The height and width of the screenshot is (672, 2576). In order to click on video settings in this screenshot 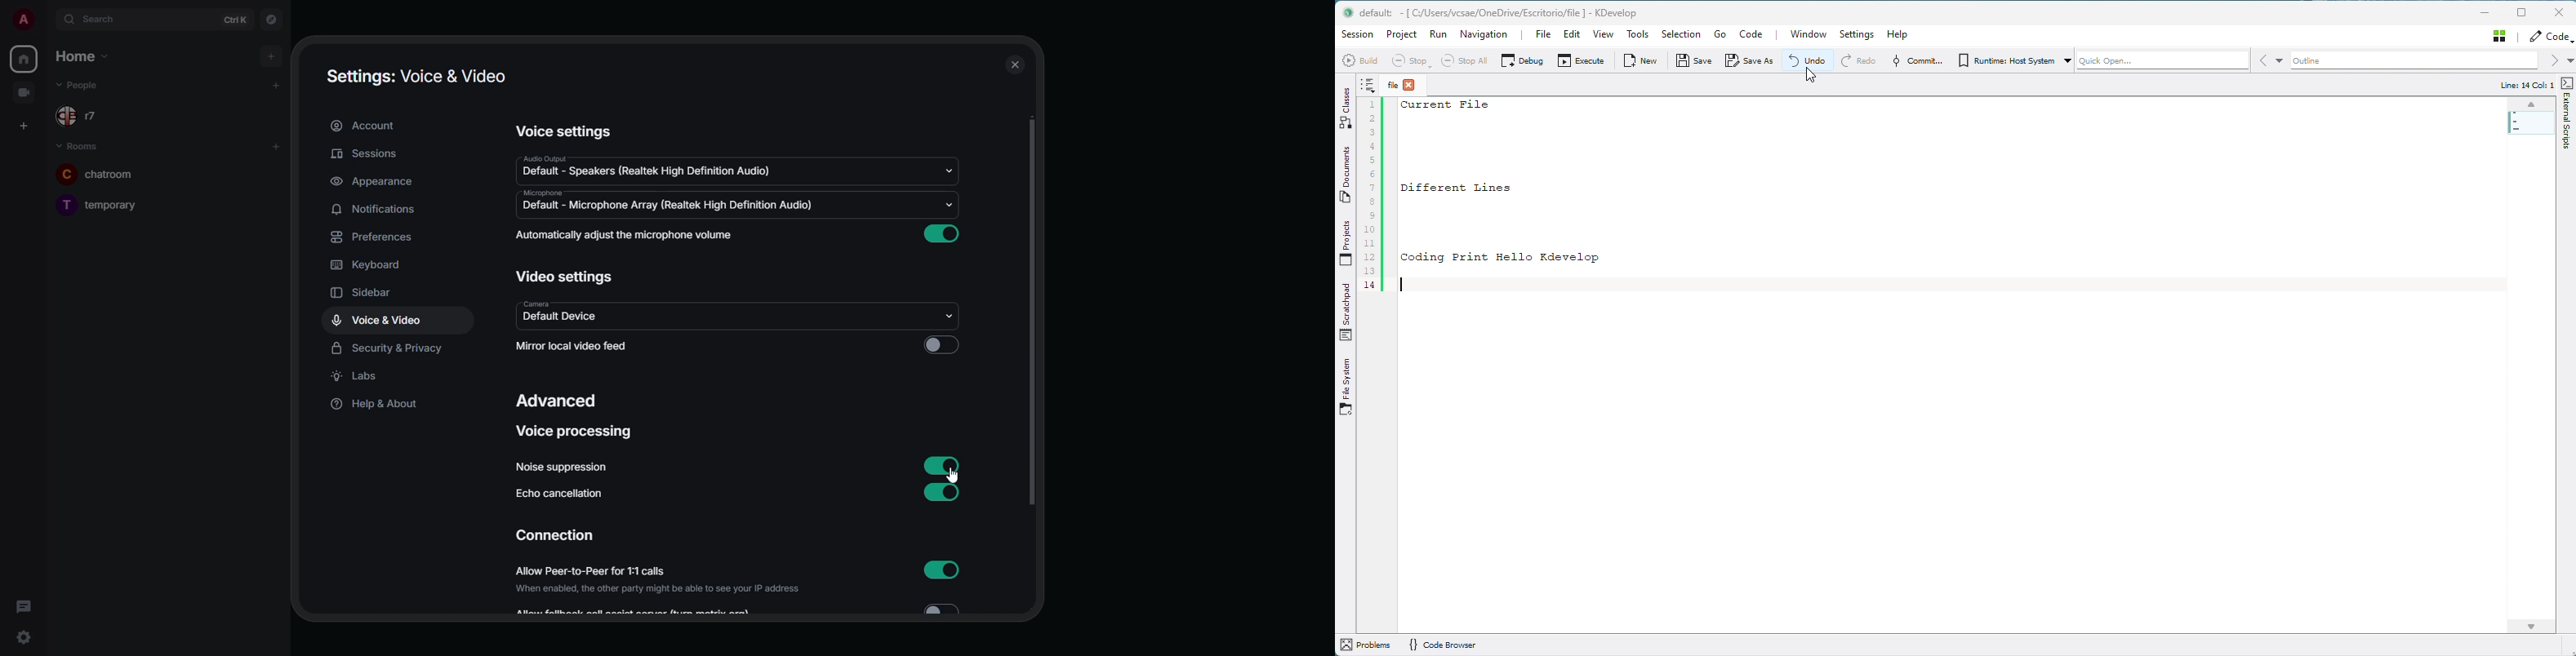, I will do `click(565, 275)`.